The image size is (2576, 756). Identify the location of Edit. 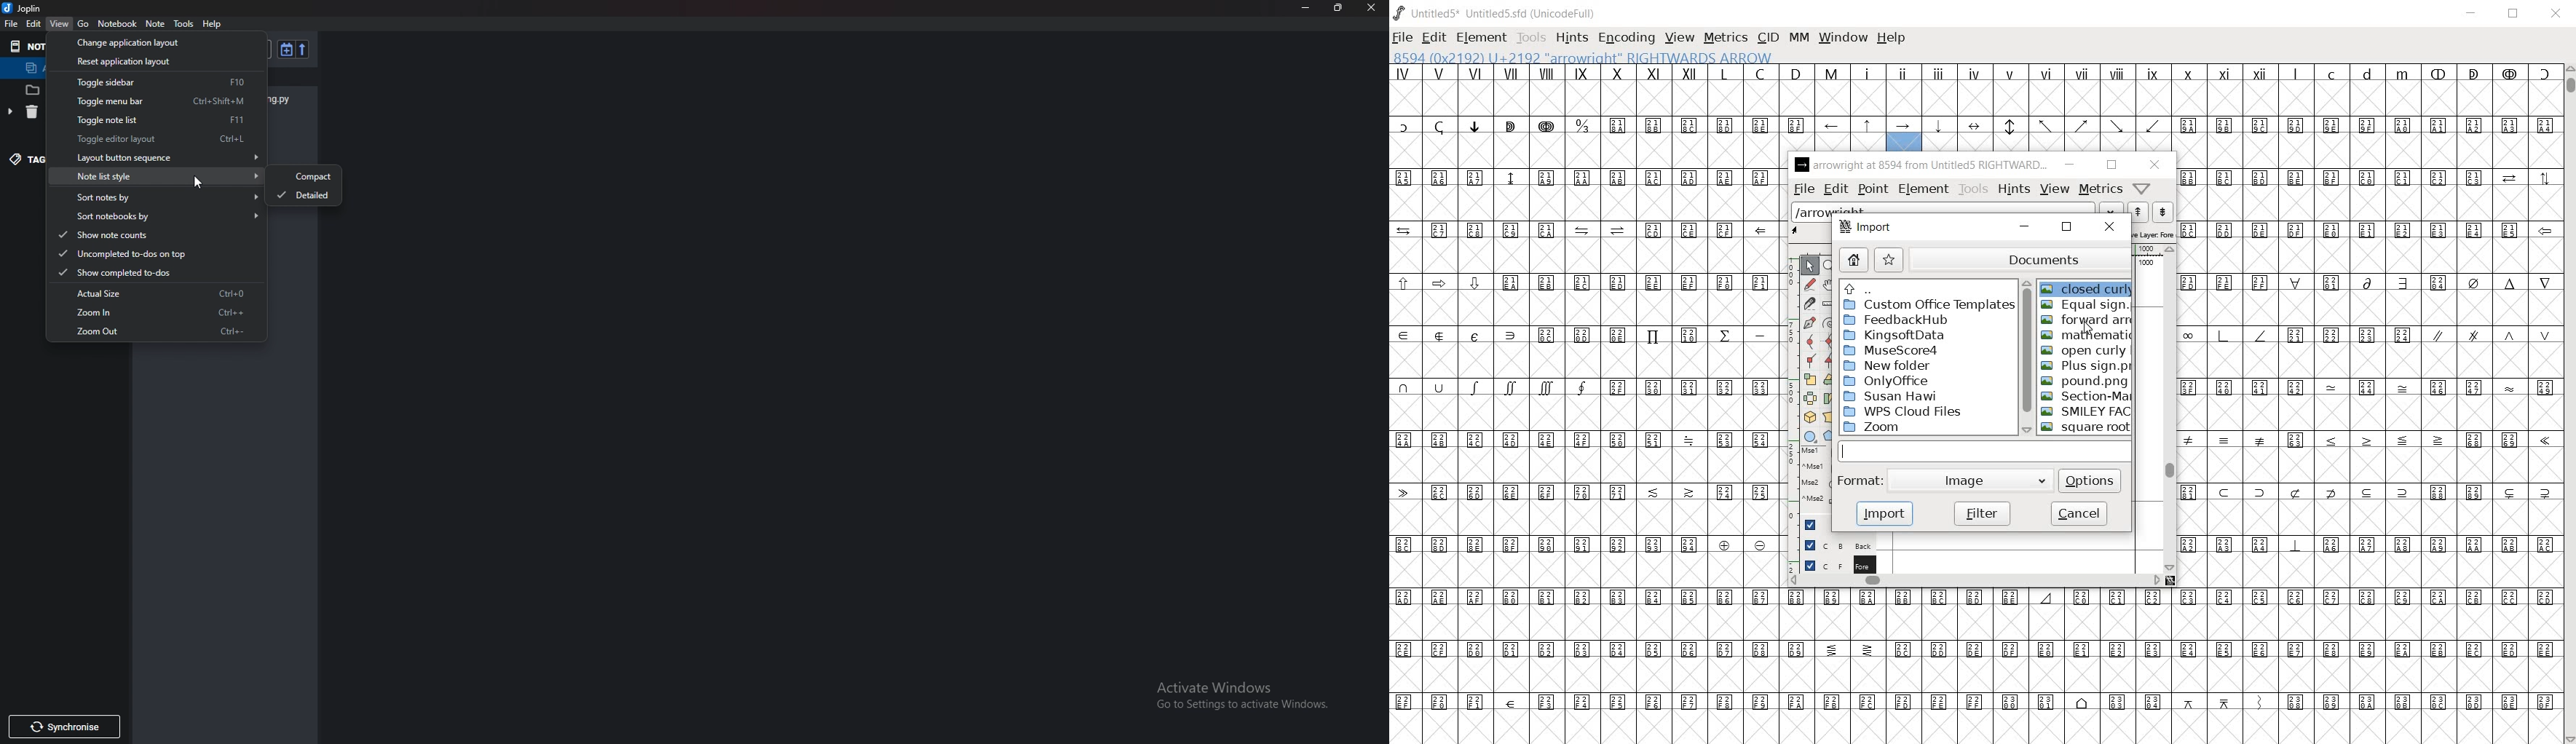
(34, 24).